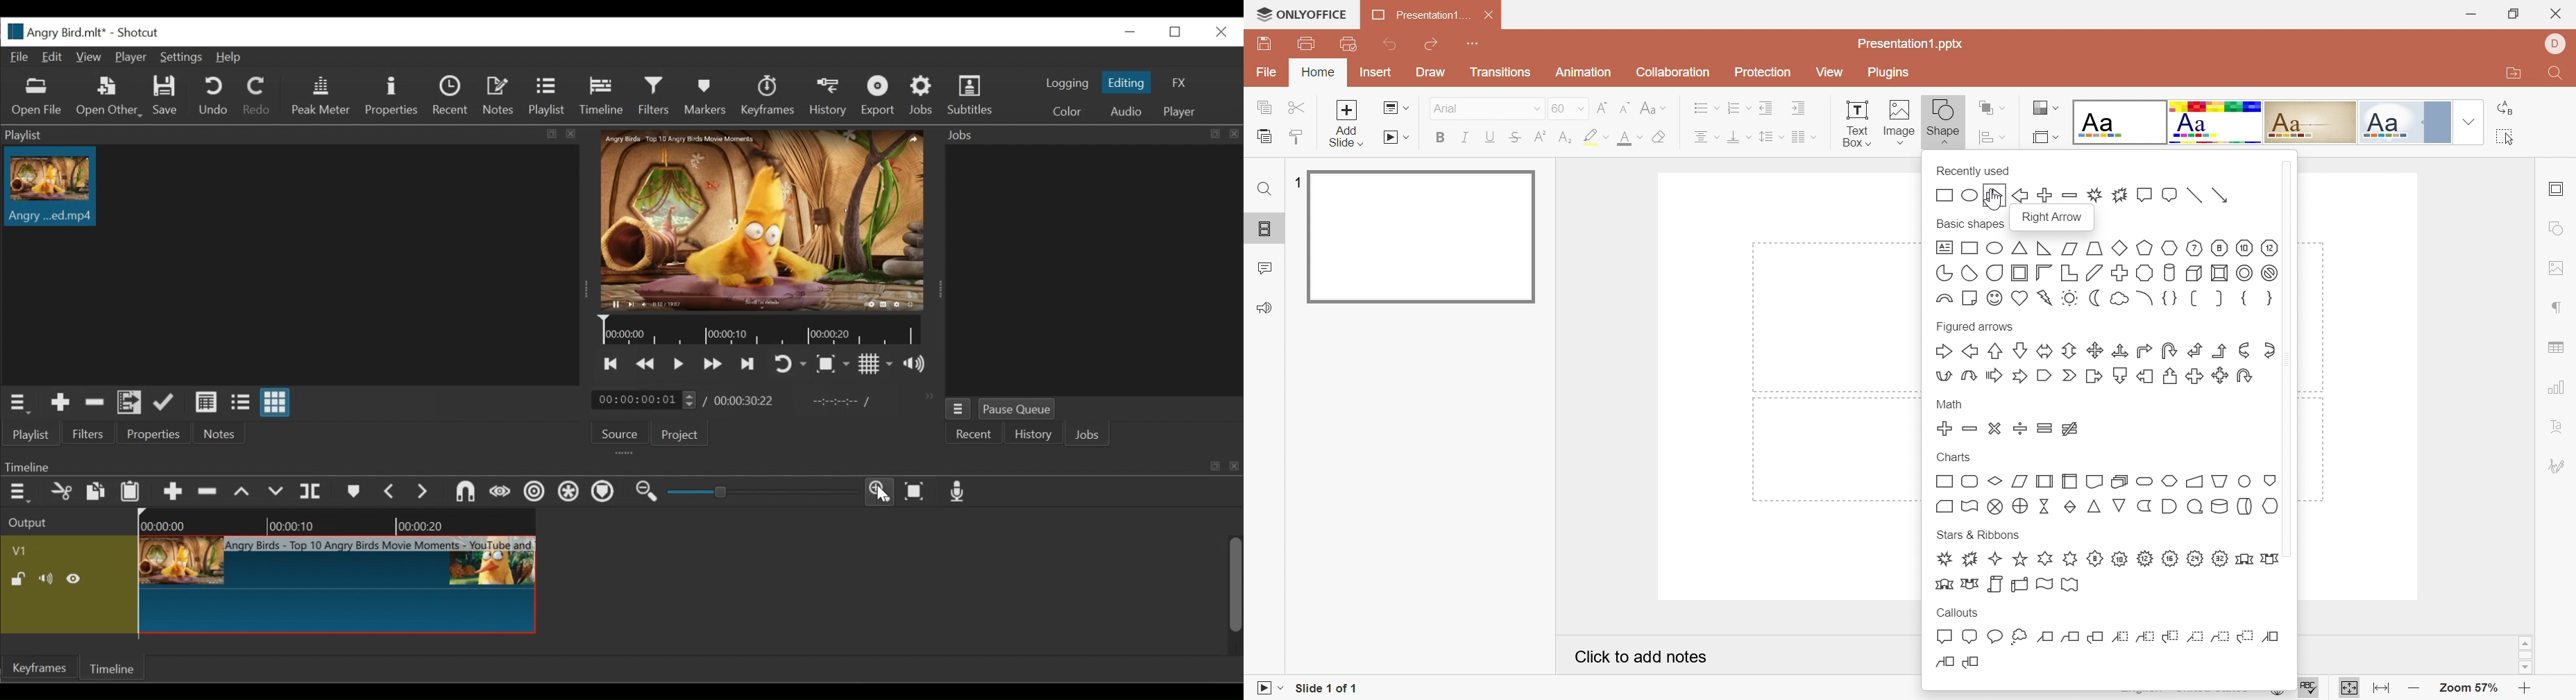  What do you see at coordinates (1942, 122) in the screenshot?
I see `Shape` at bounding box center [1942, 122].